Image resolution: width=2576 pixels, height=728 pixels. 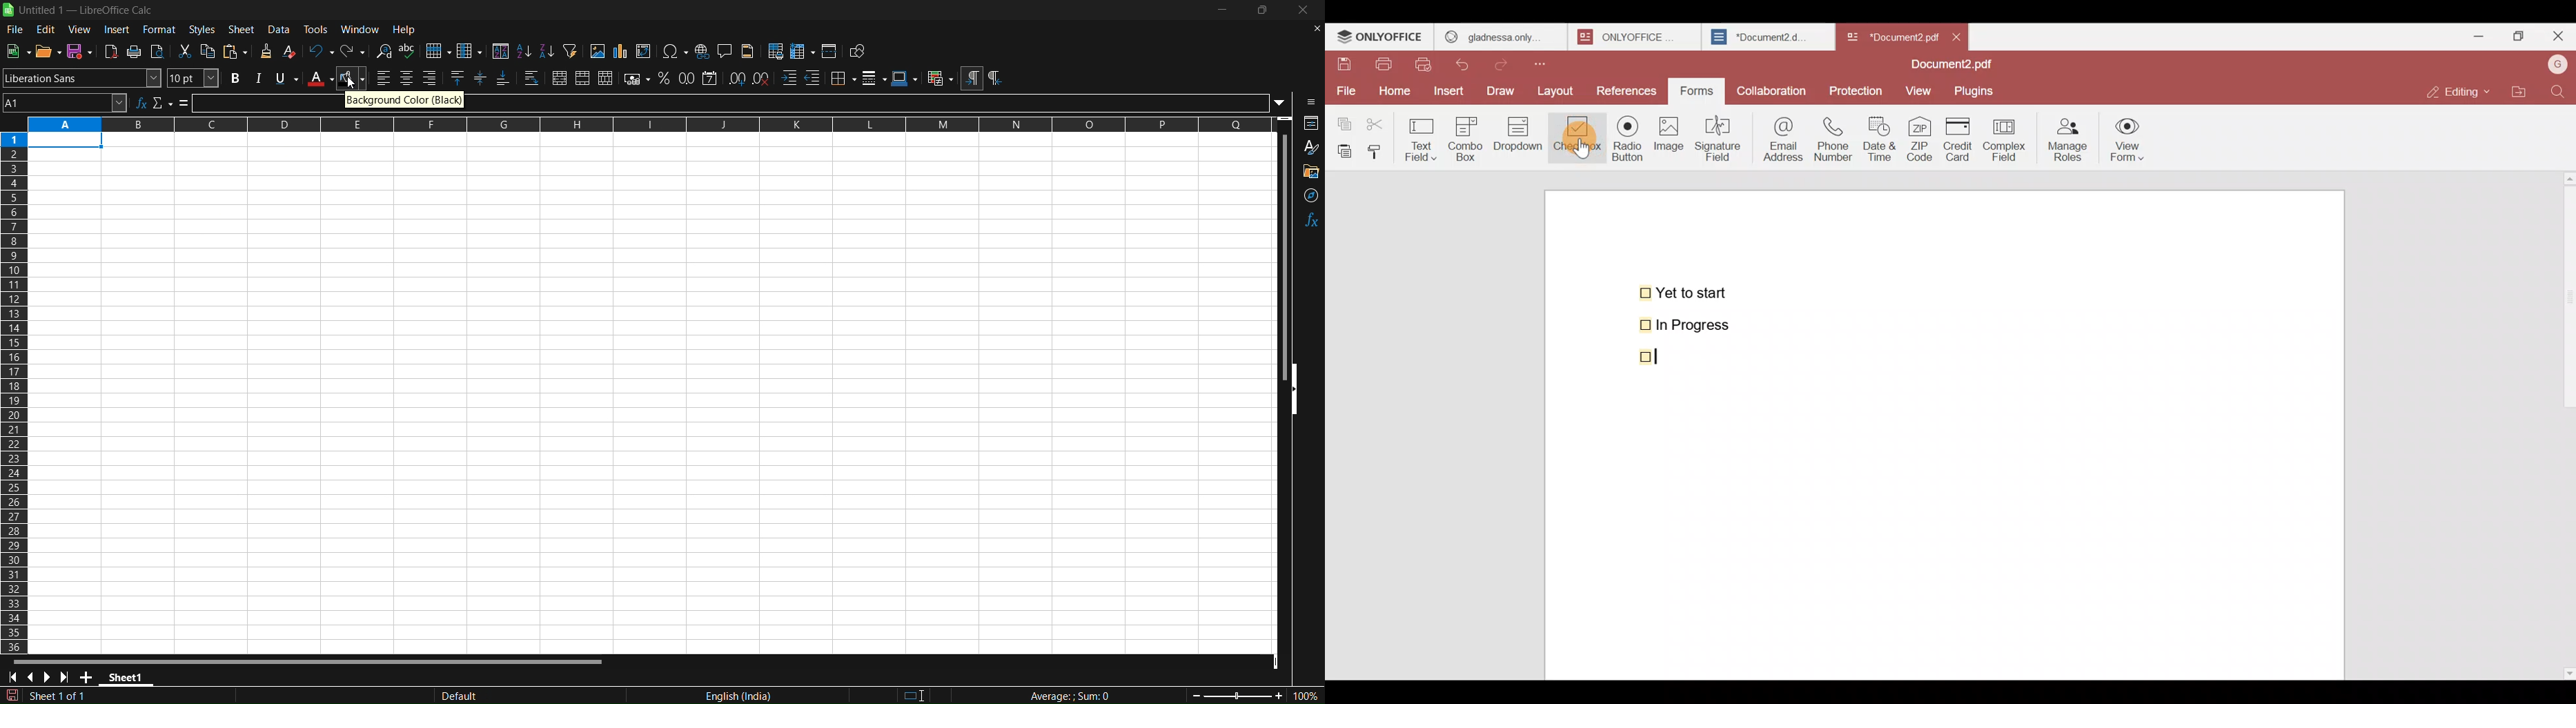 I want to click on font name, so click(x=81, y=78).